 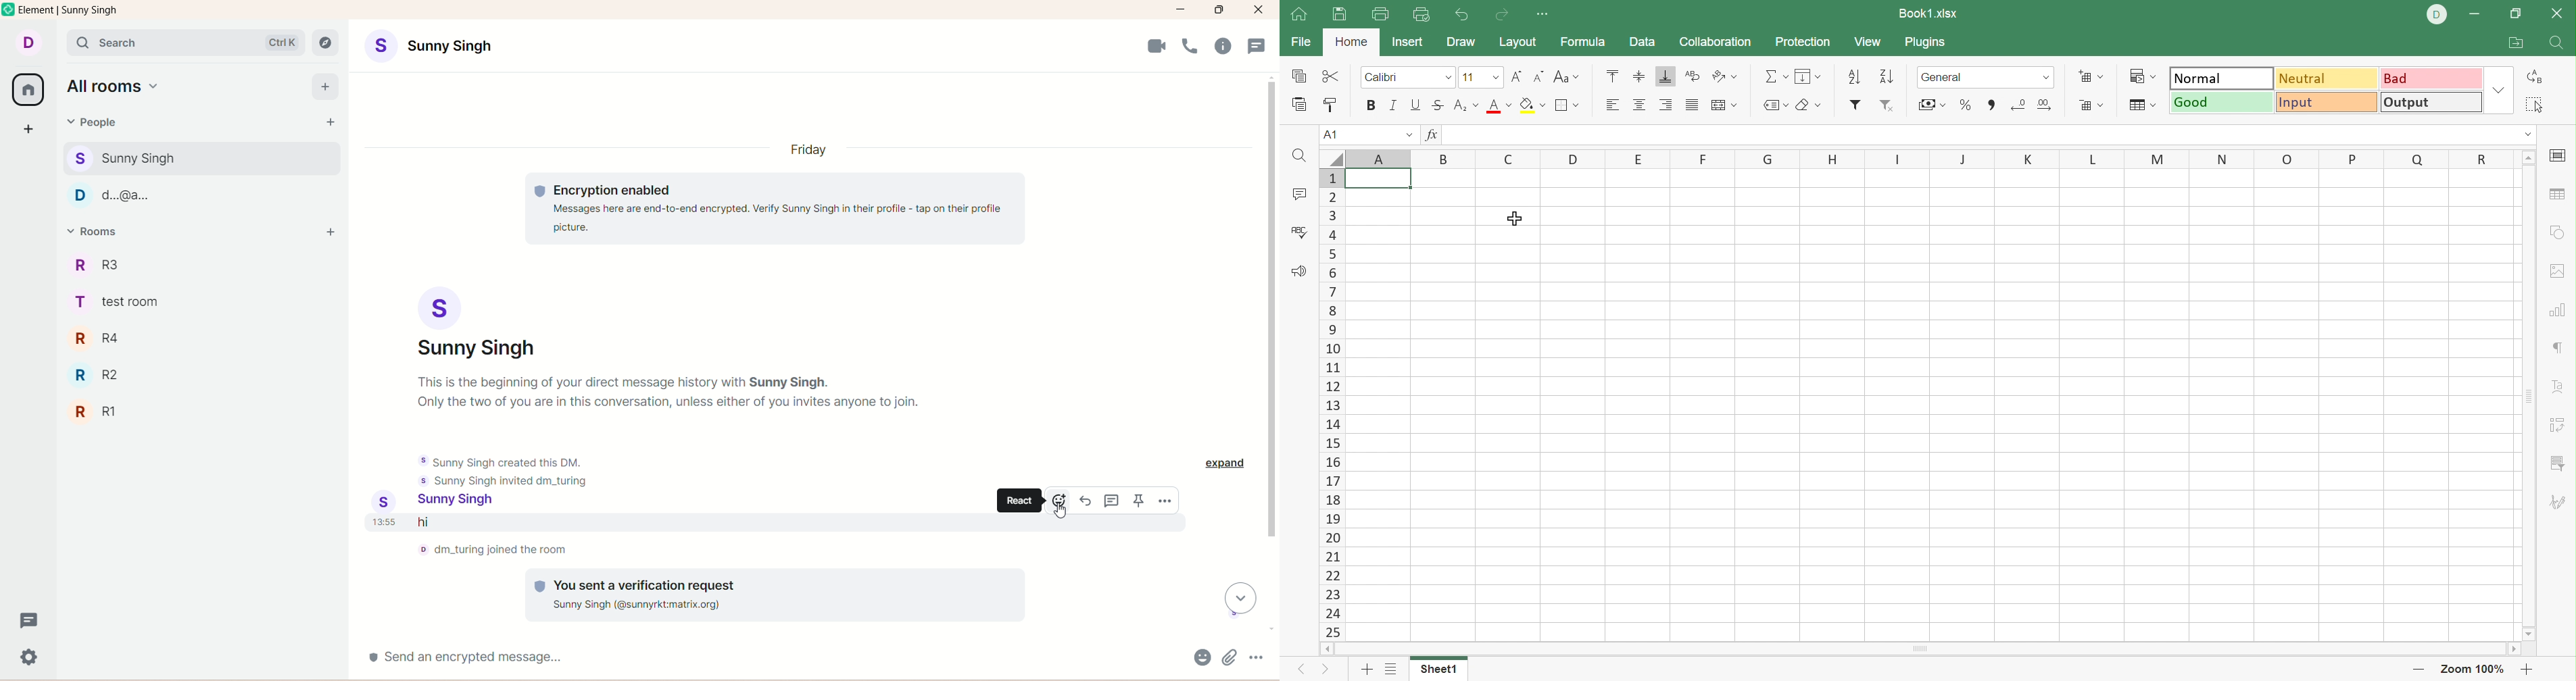 I want to click on rooms, so click(x=97, y=231).